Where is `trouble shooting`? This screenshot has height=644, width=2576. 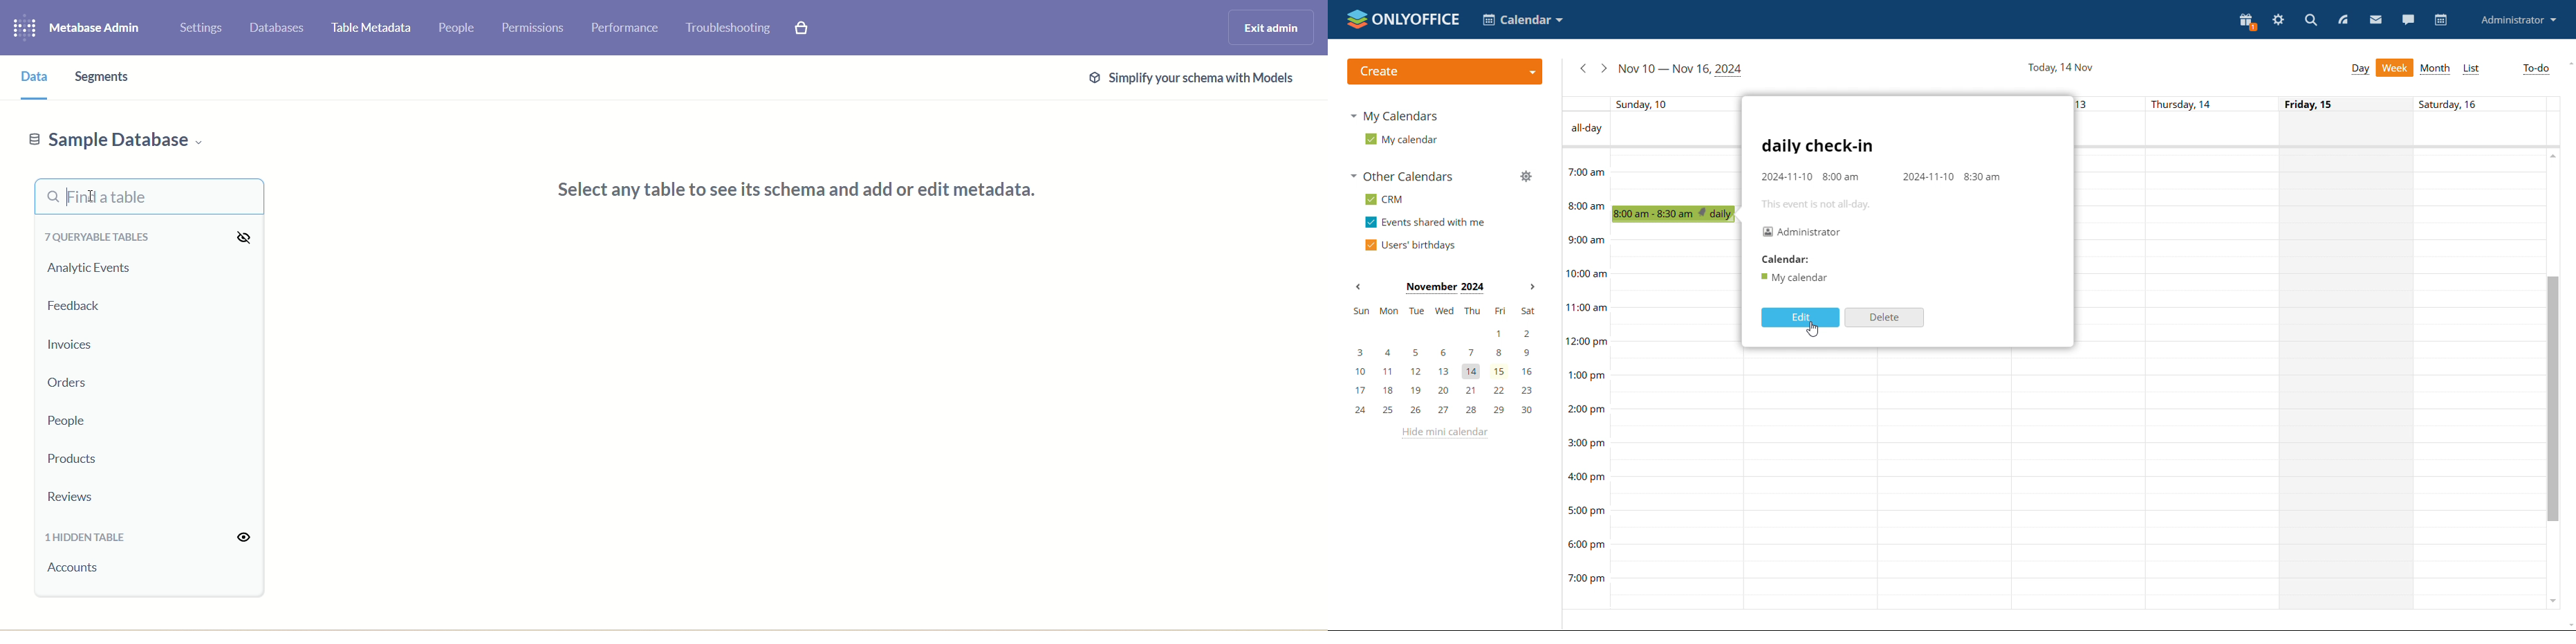 trouble shooting is located at coordinates (727, 28).